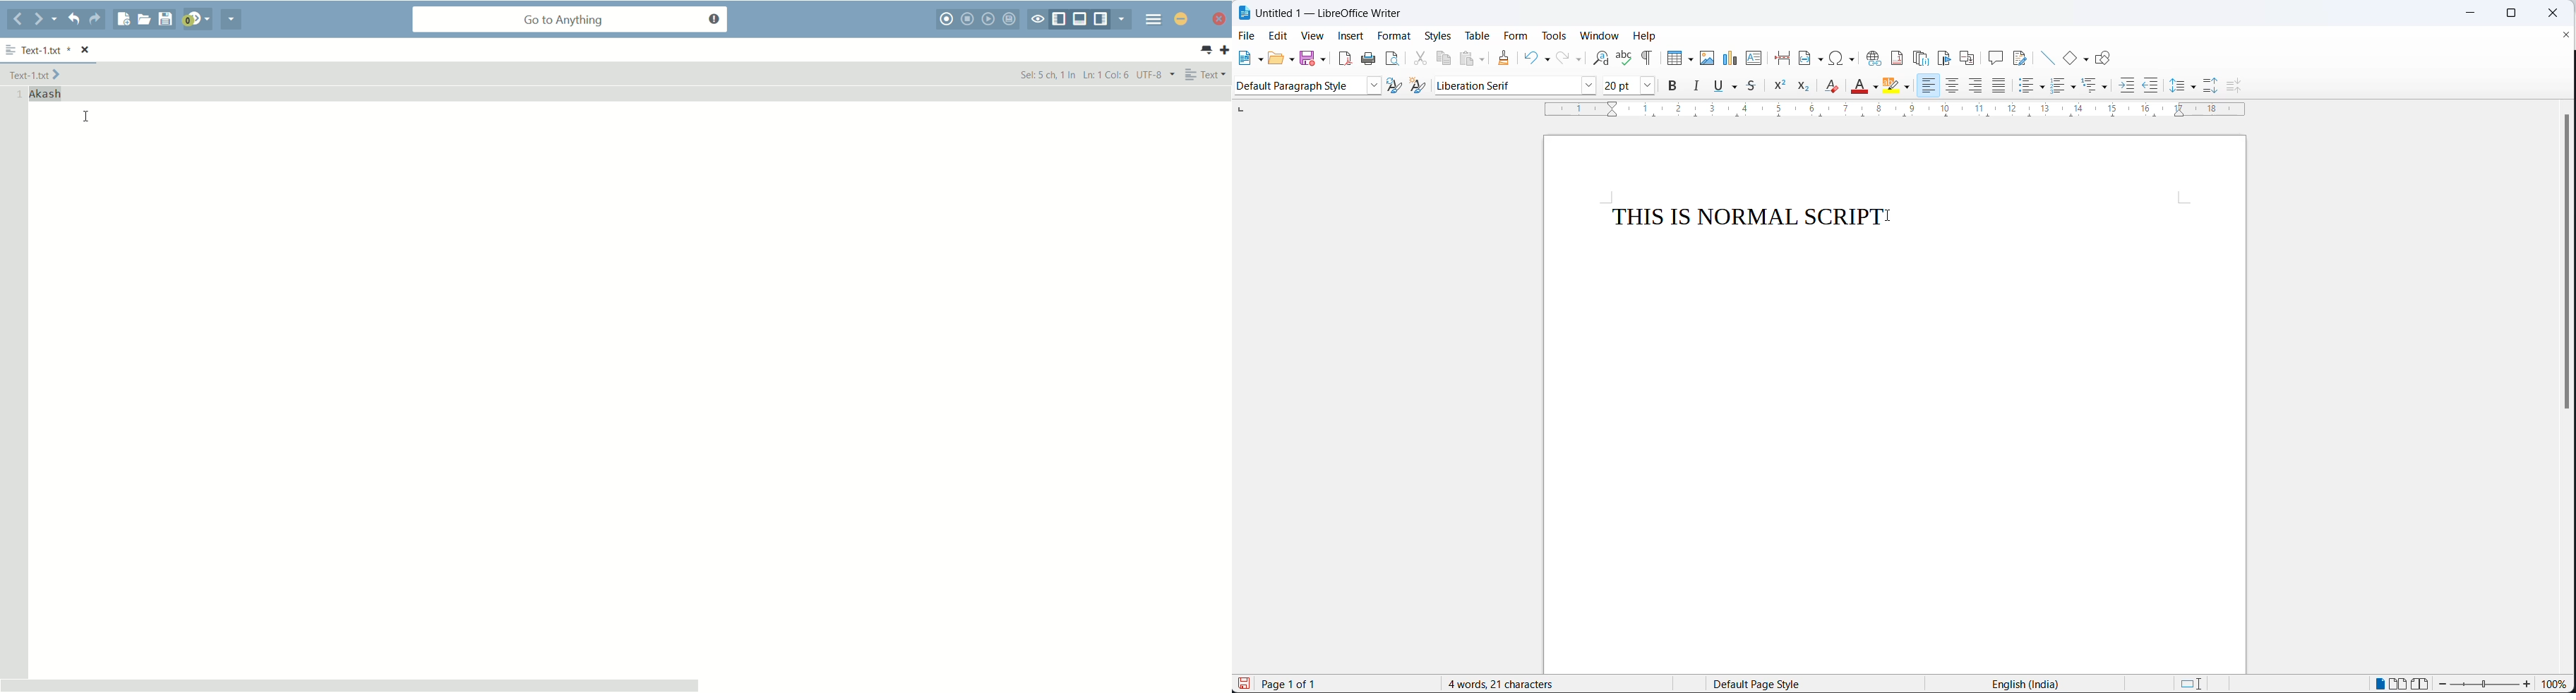 This screenshot has height=700, width=2576. Describe the element at coordinates (1977, 86) in the screenshot. I see `text align right` at that location.